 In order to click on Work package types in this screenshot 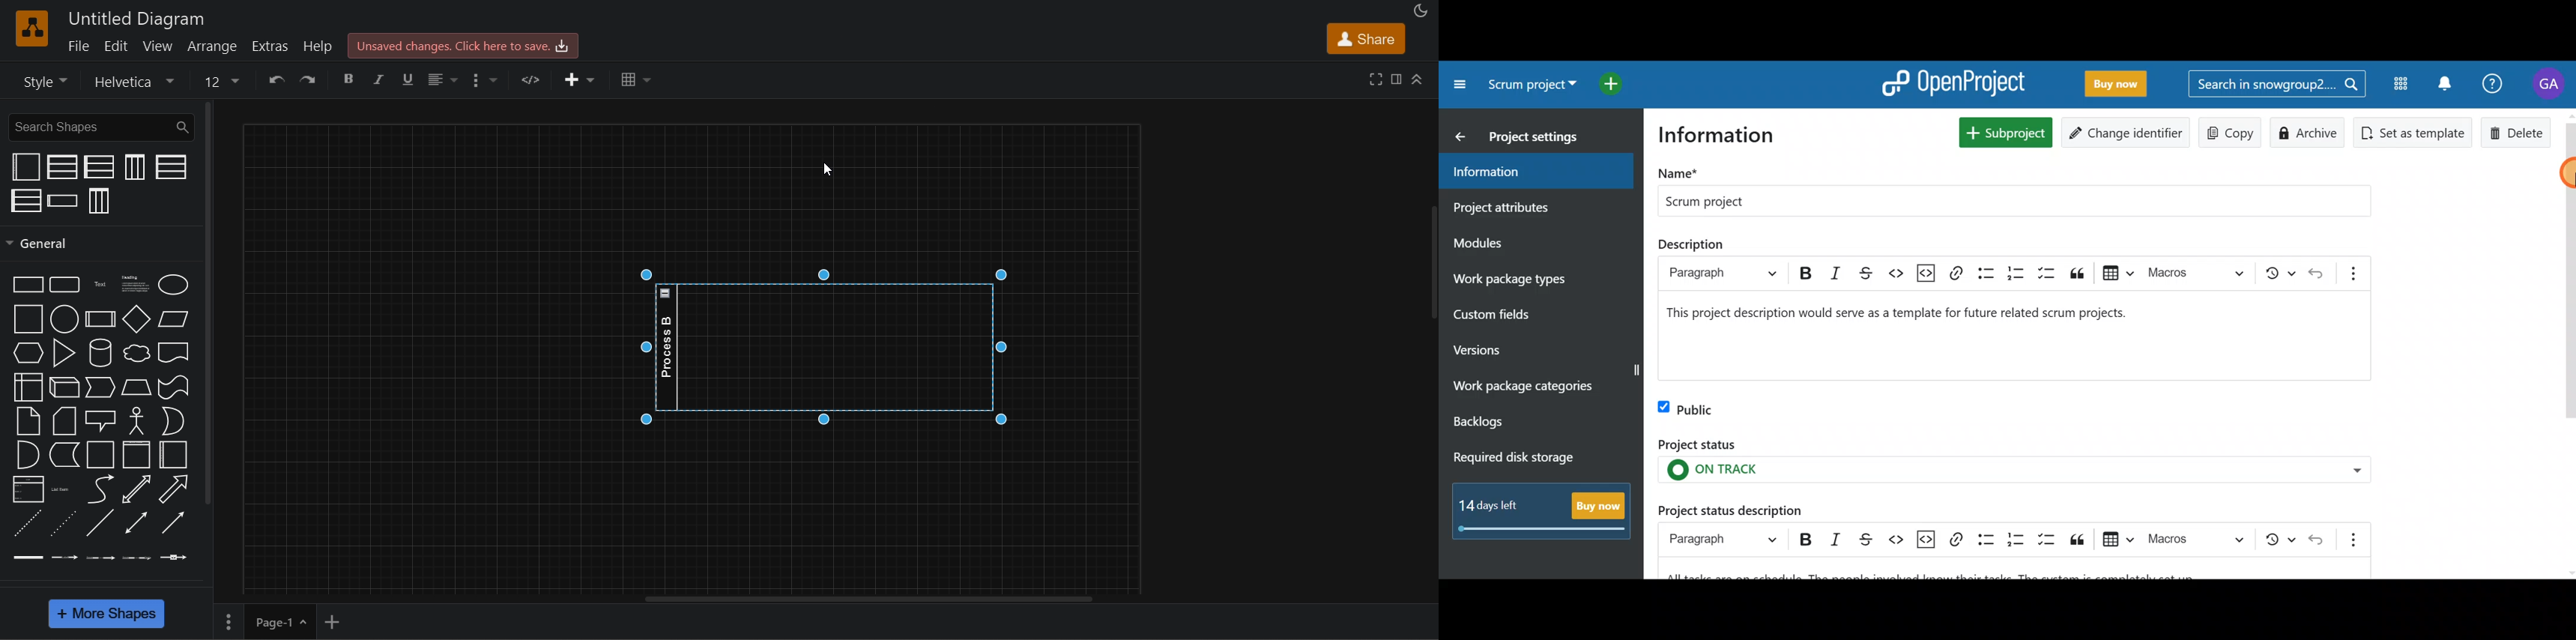, I will do `click(1534, 279)`.